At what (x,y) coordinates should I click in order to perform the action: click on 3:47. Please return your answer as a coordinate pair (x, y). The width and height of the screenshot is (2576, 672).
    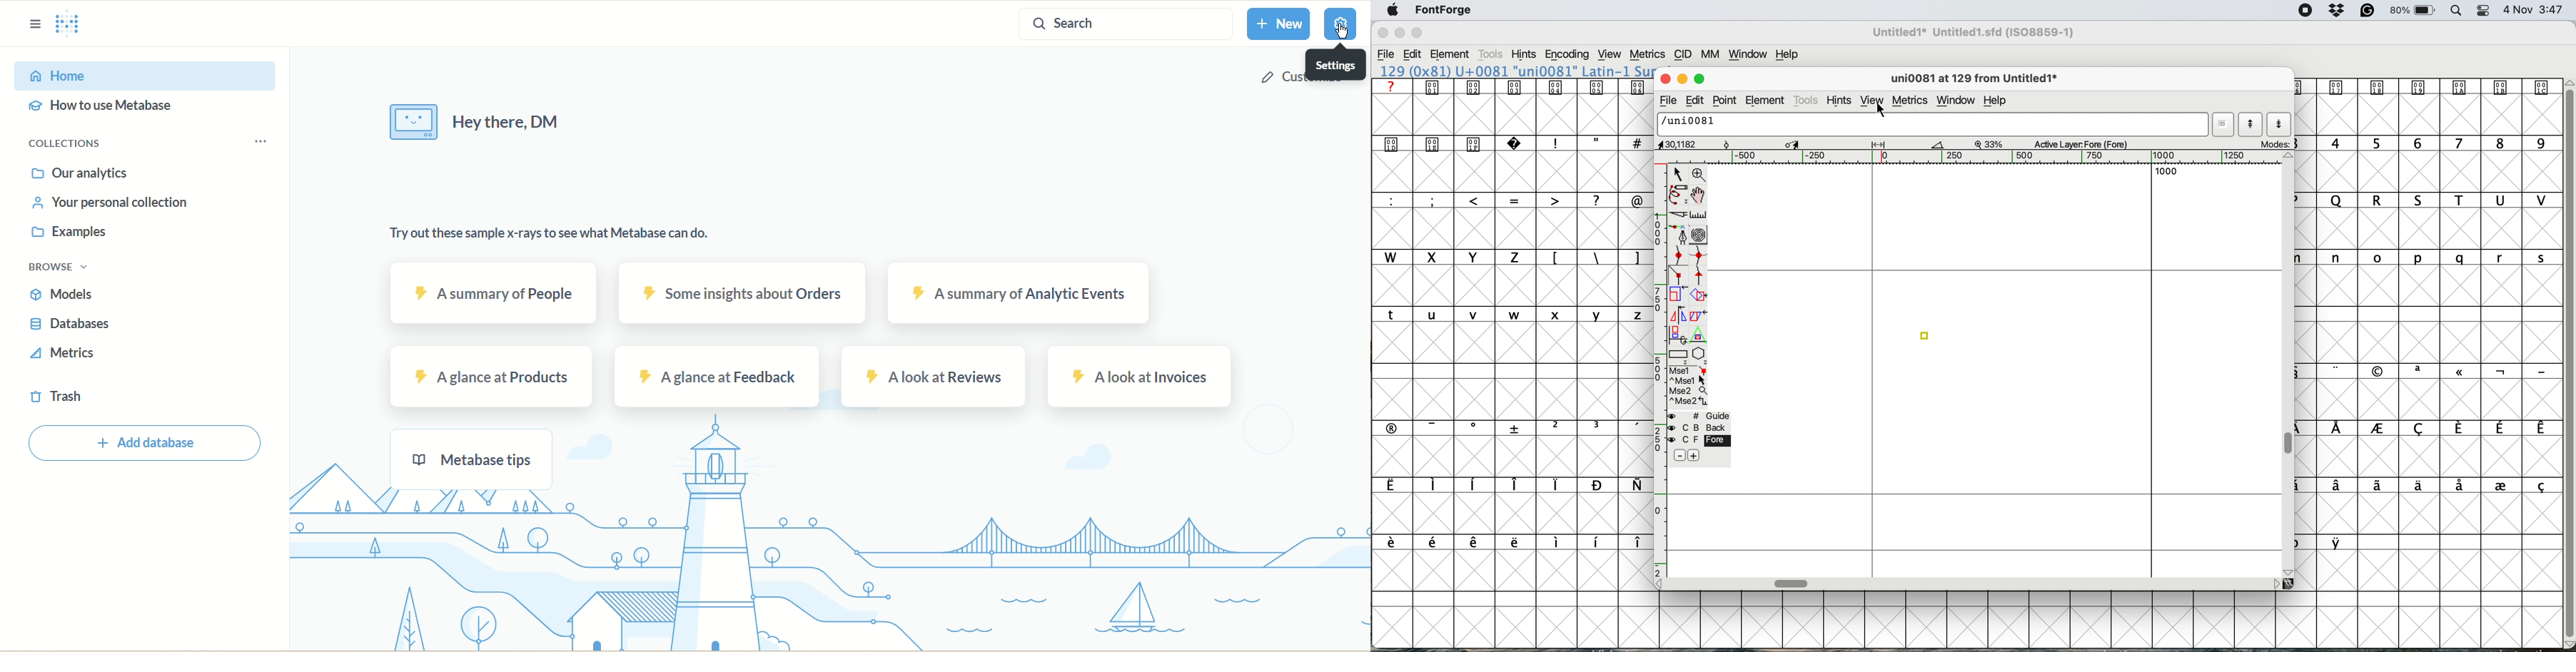
    Looking at the image, I should click on (2550, 11).